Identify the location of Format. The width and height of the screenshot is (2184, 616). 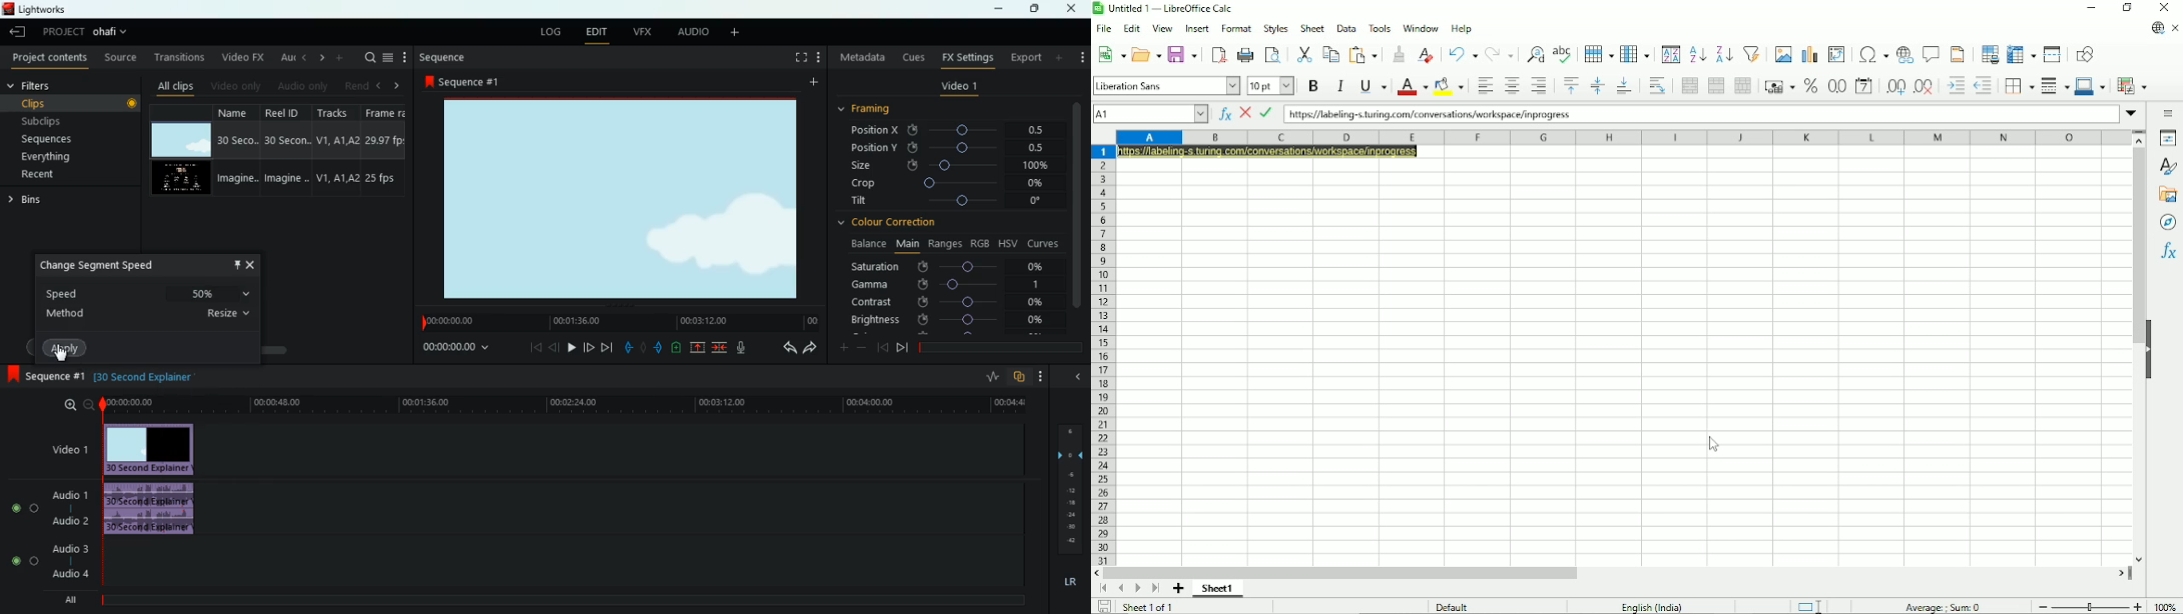
(1236, 29).